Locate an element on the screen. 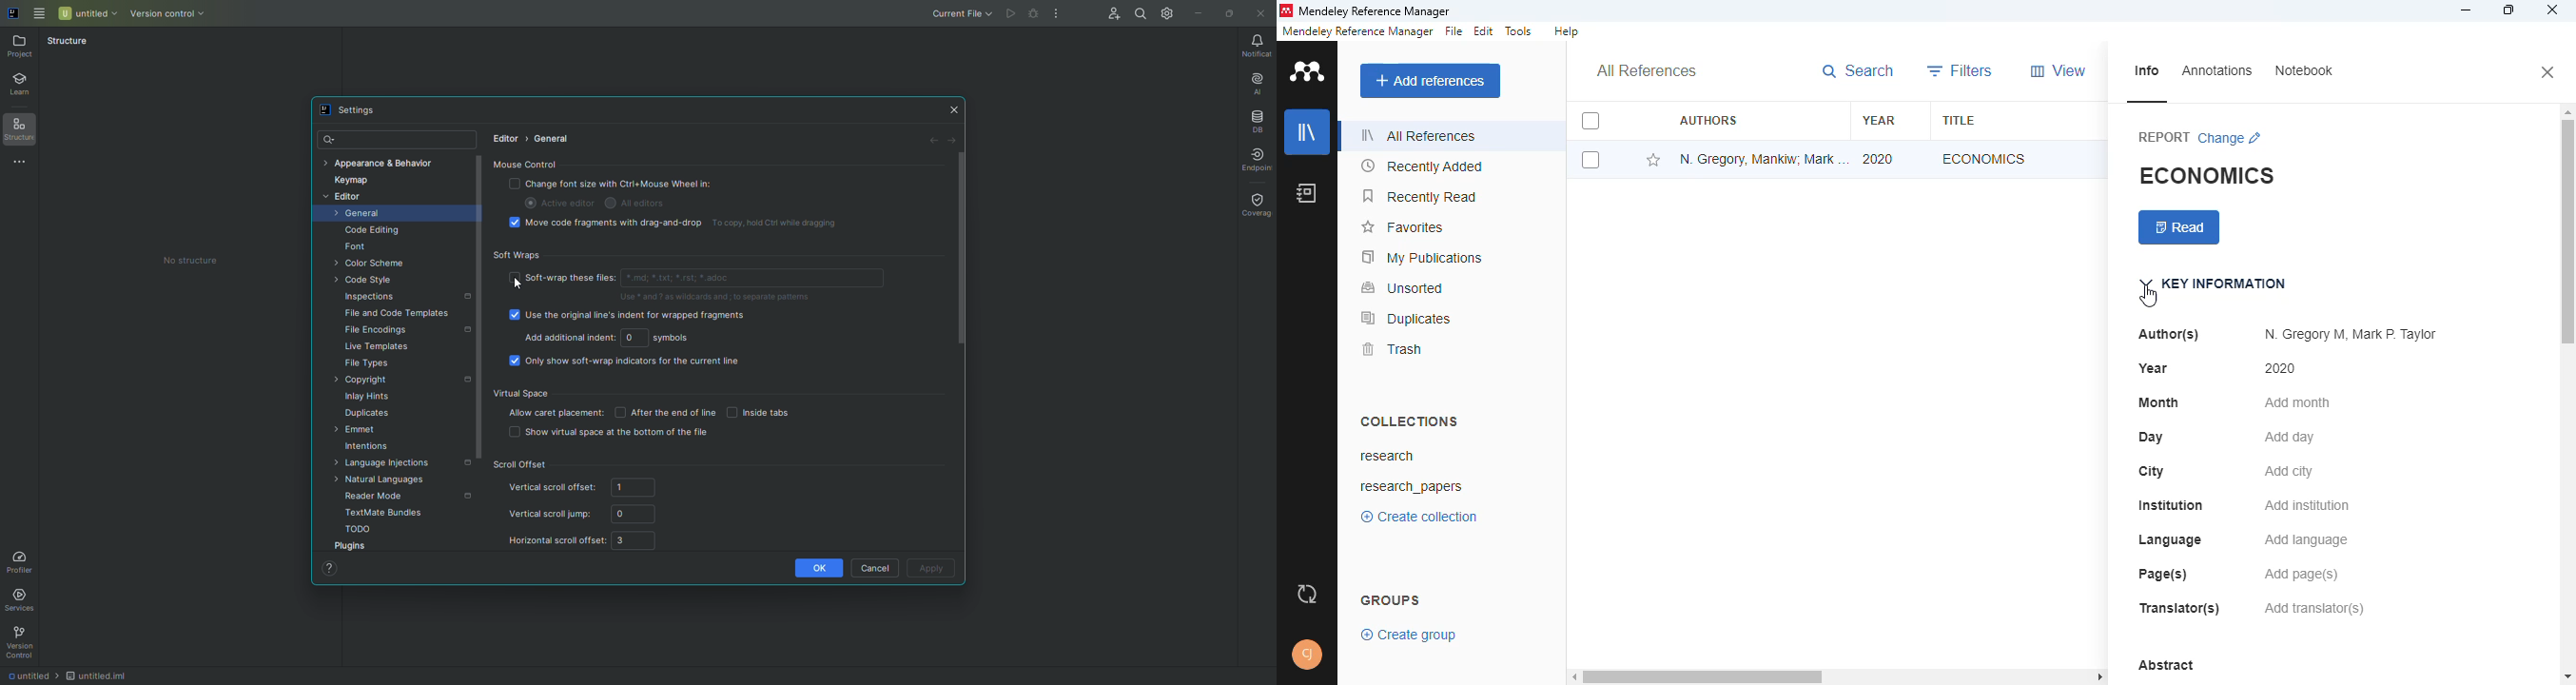 This screenshot has height=700, width=2576. duplicates is located at coordinates (1405, 319).